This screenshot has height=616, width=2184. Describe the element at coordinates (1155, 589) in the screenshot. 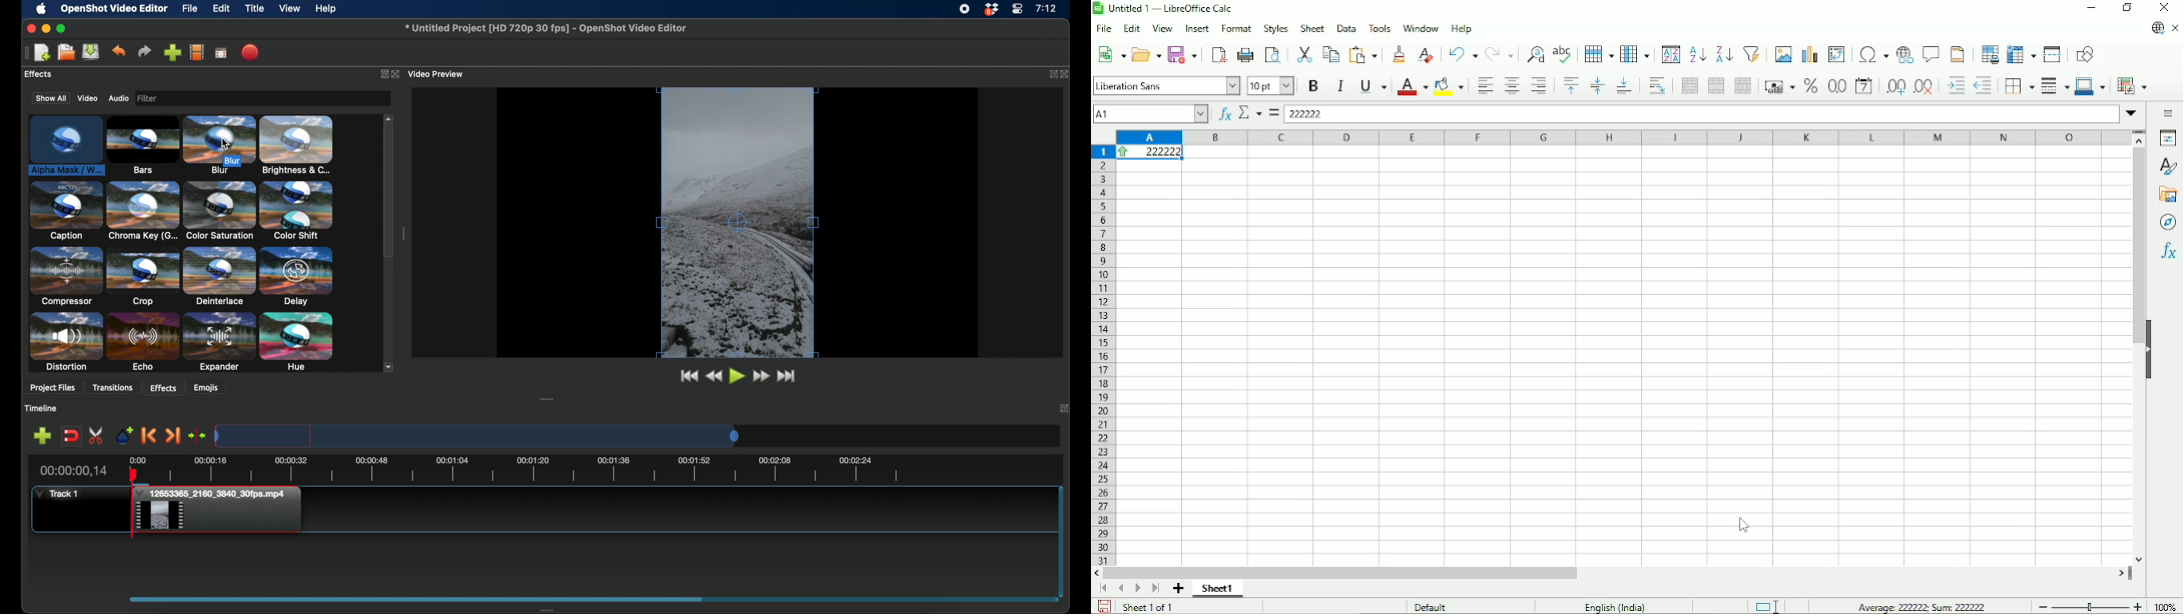

I see `Scroll to last sheet` at that location.